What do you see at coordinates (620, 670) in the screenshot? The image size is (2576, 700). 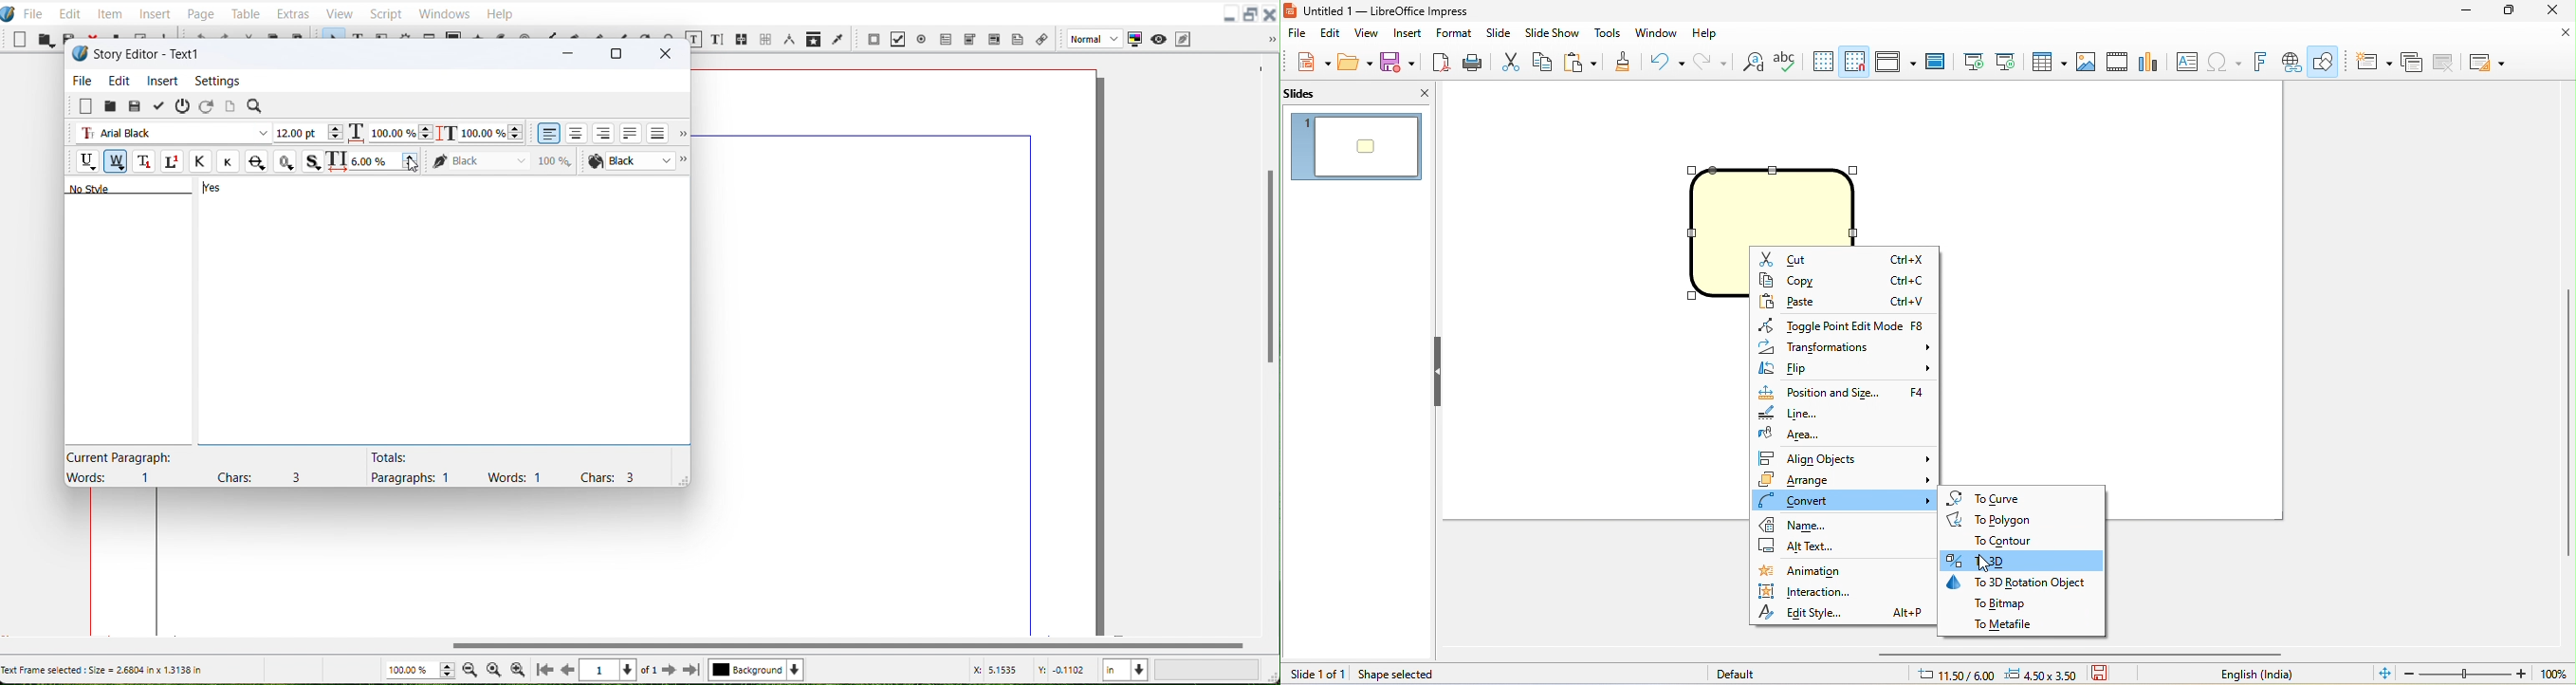 I see `Select Current page` at bounding box center [620, 670].